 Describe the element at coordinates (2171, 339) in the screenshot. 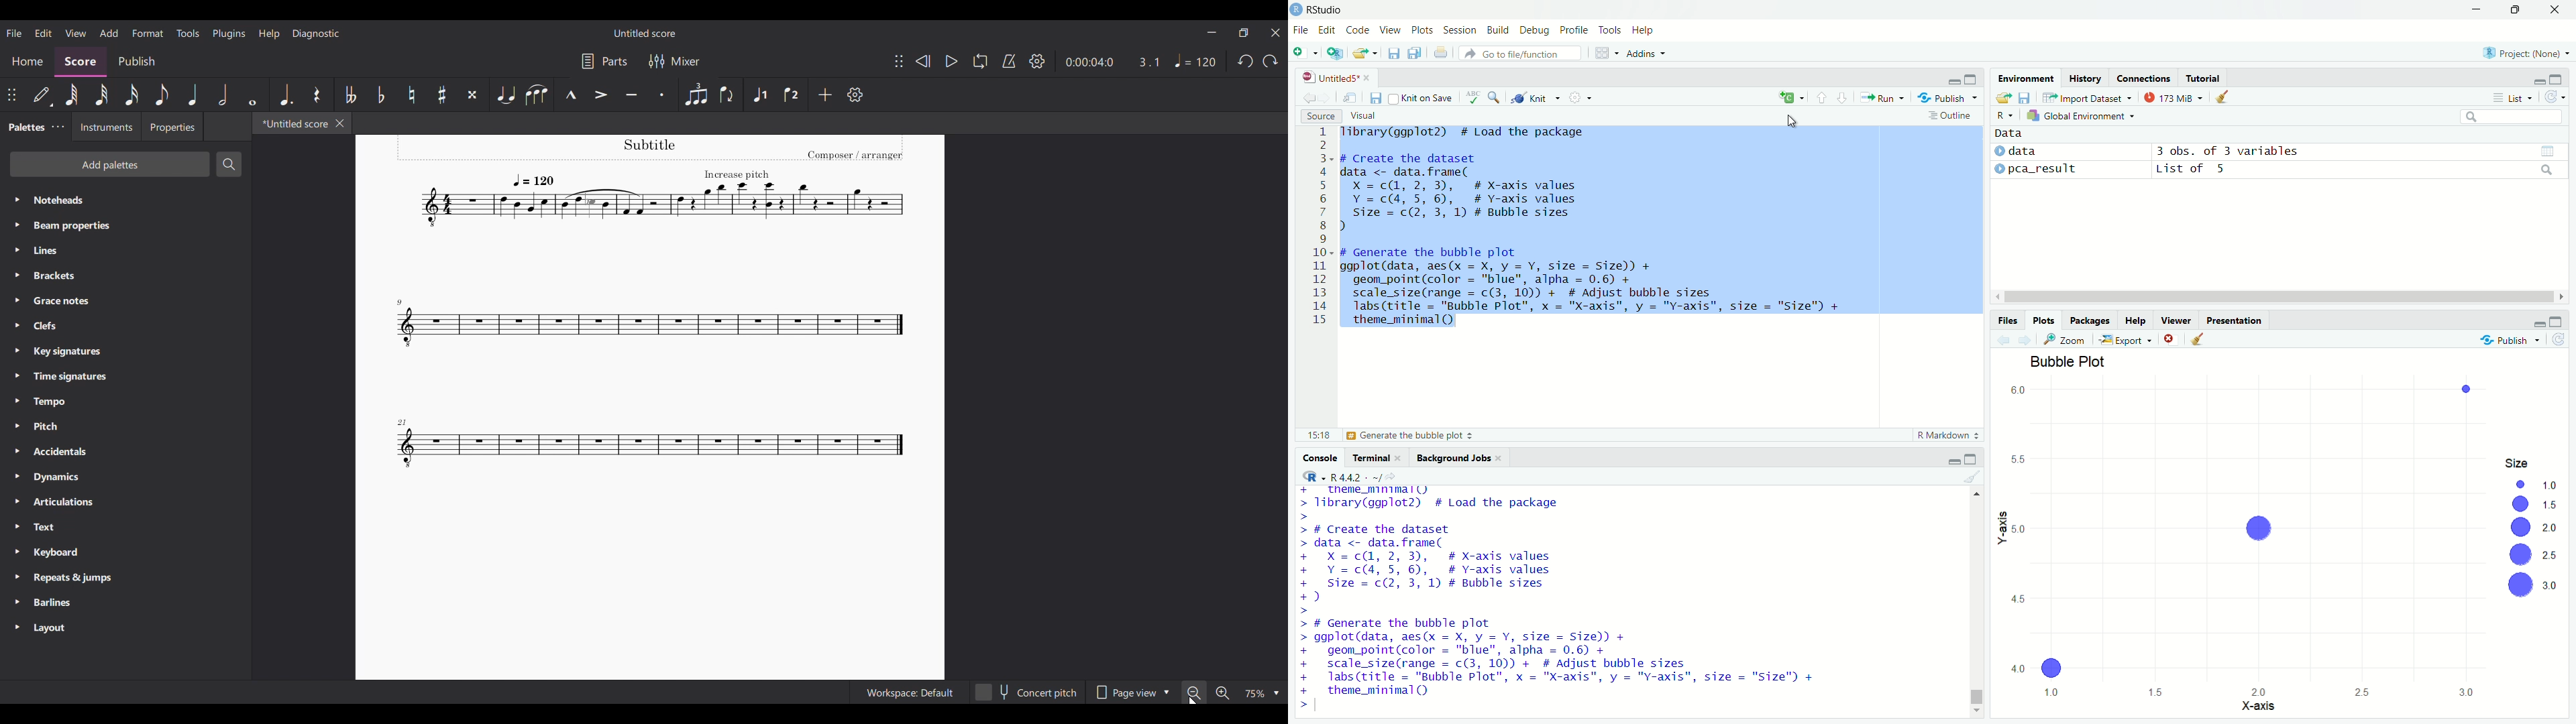

I see `remove current plot` at that location.